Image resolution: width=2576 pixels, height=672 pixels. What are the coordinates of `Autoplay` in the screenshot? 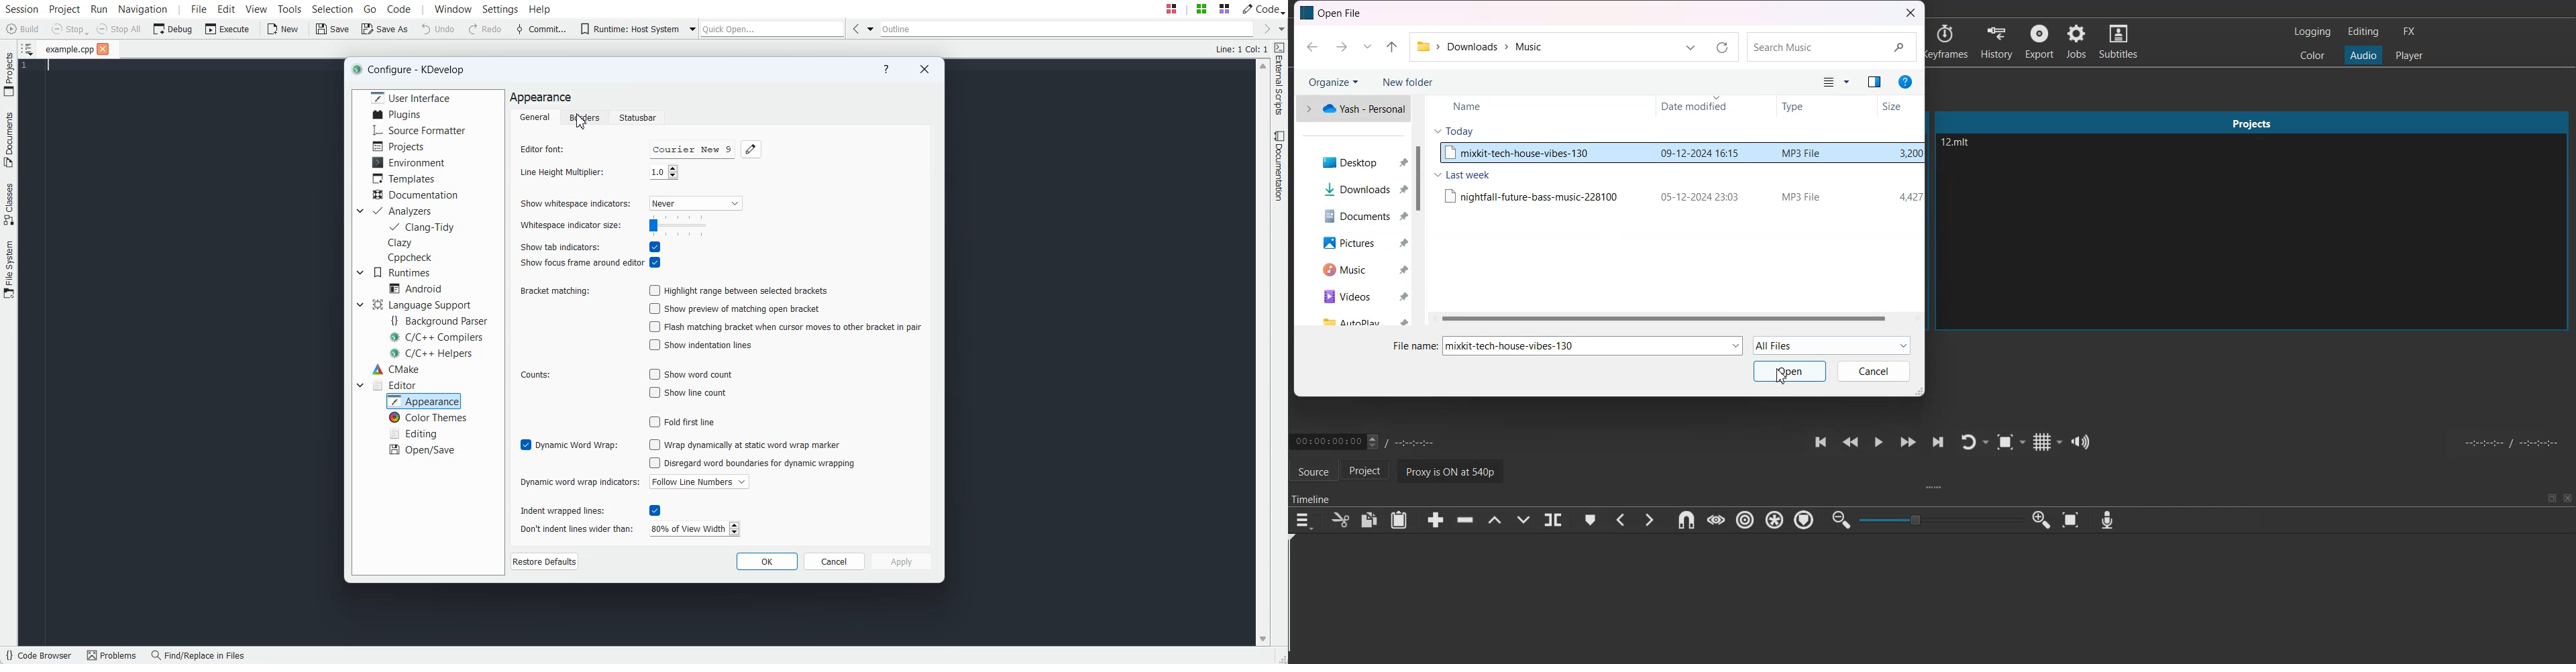 It's located at (1360, 320).